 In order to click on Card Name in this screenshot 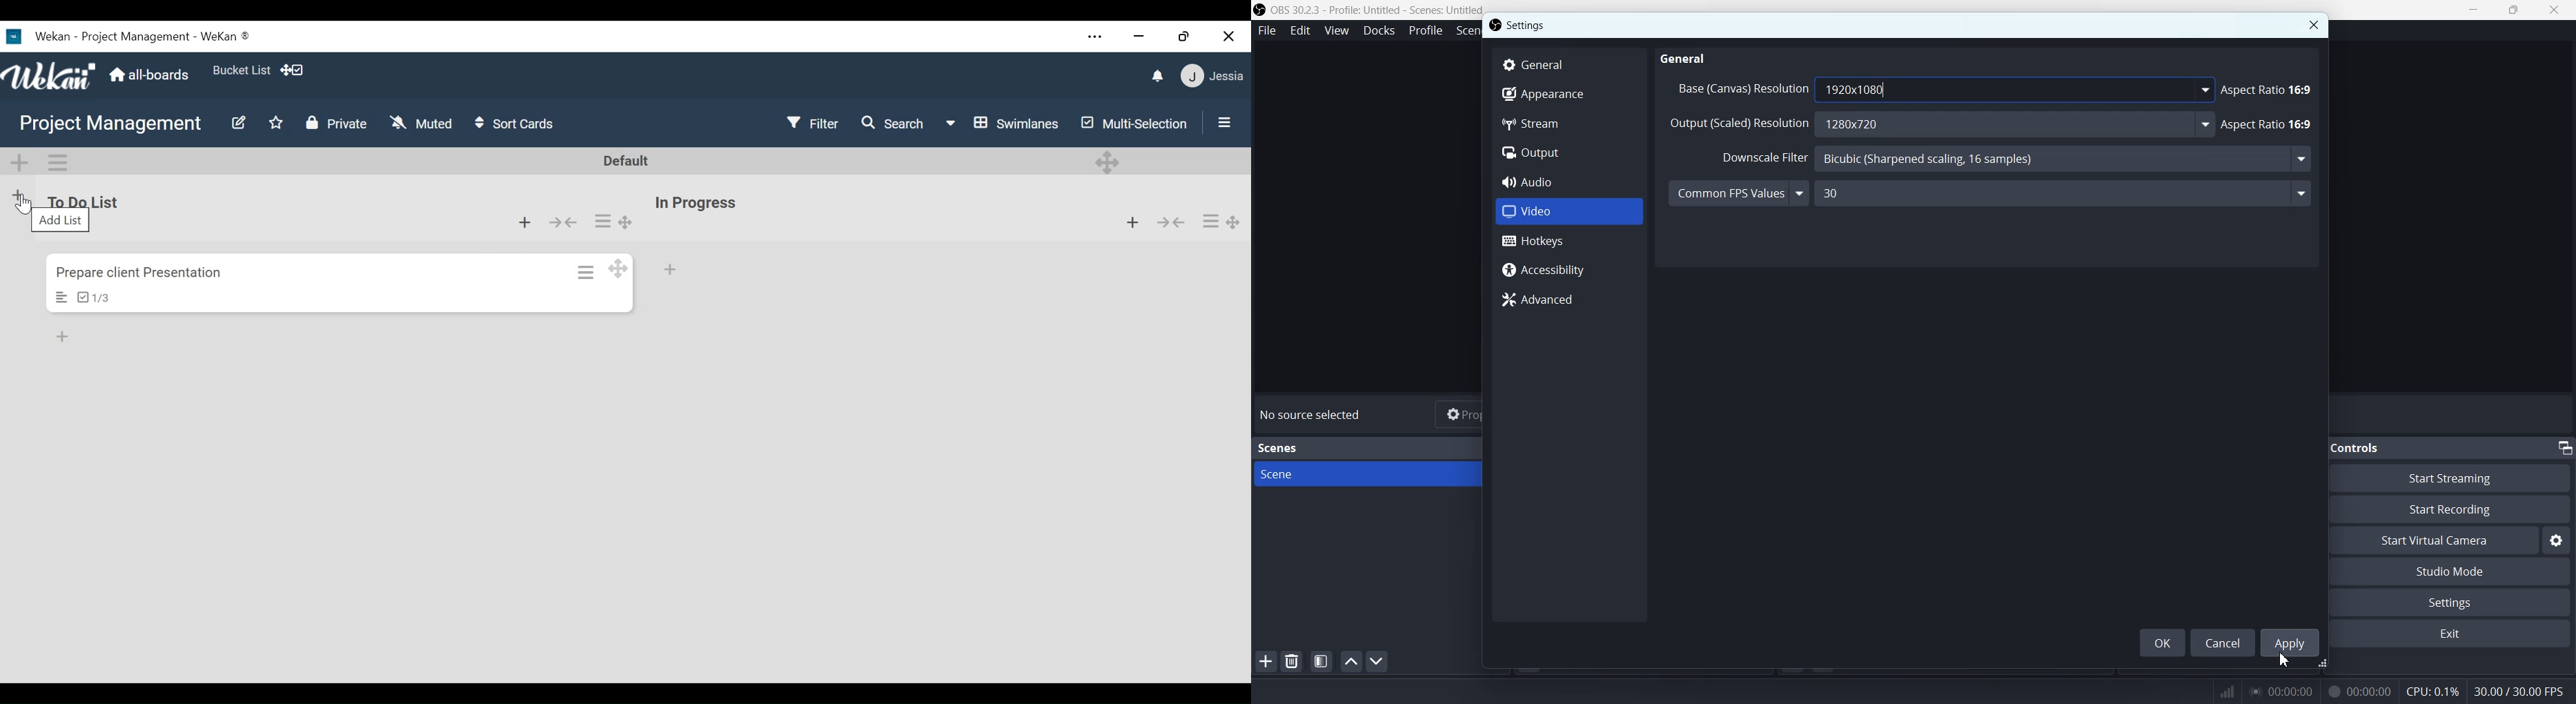, I will do `click(150, 272)`.